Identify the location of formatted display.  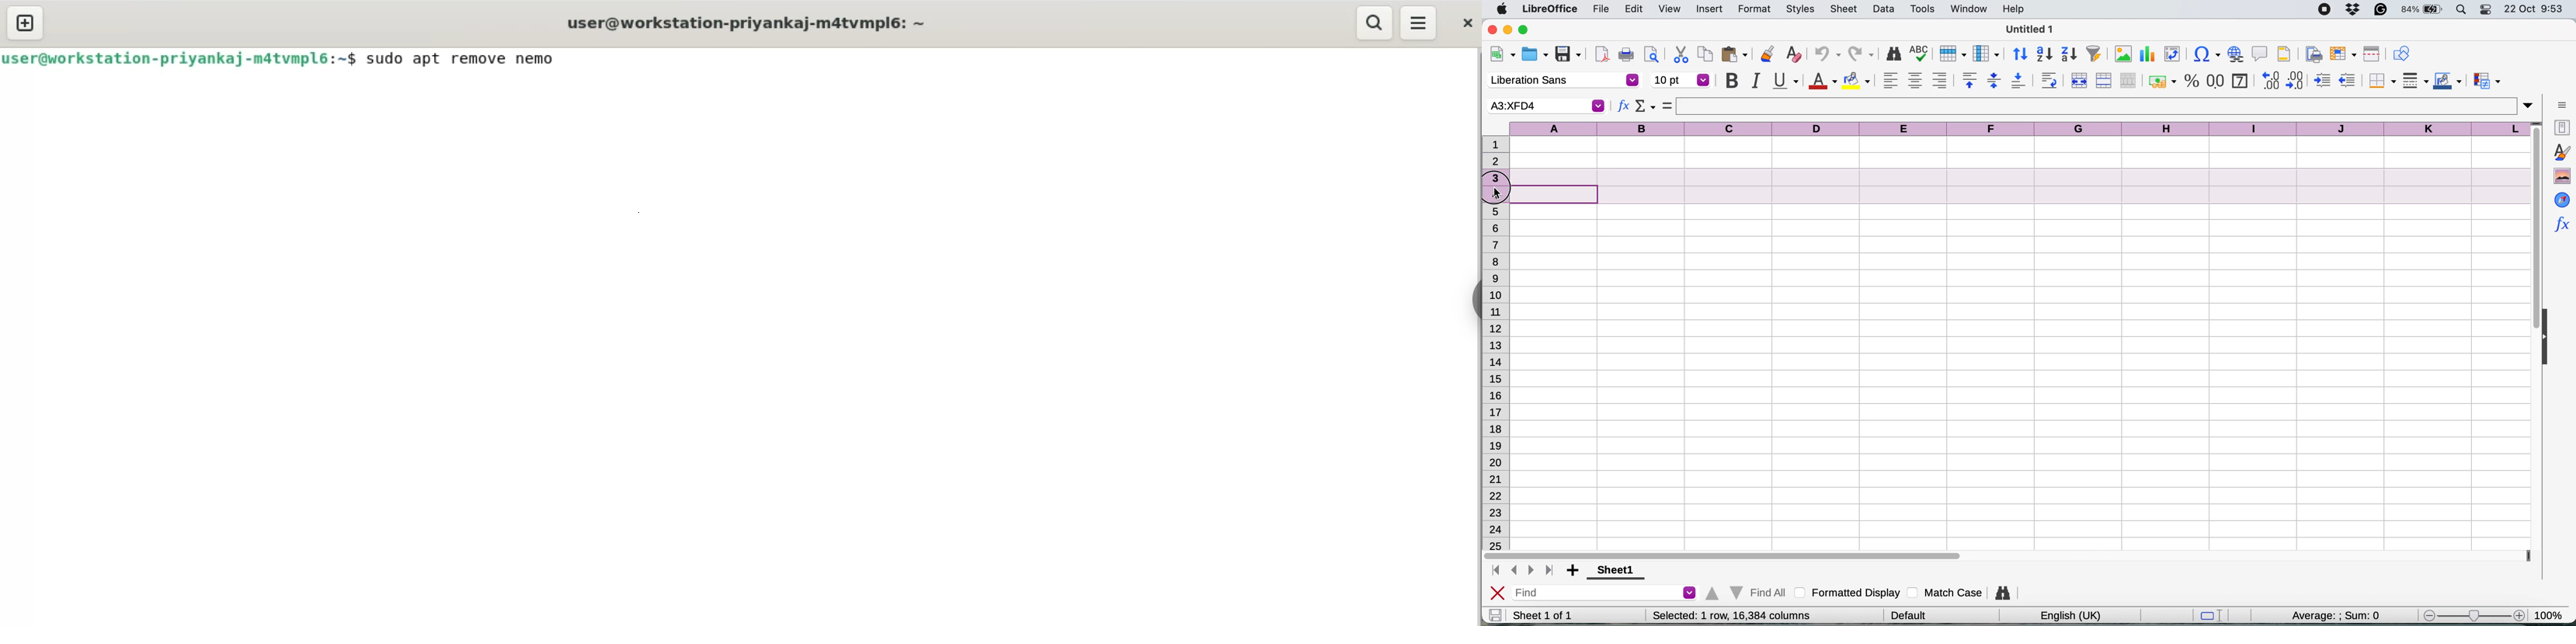
(1849, 591).